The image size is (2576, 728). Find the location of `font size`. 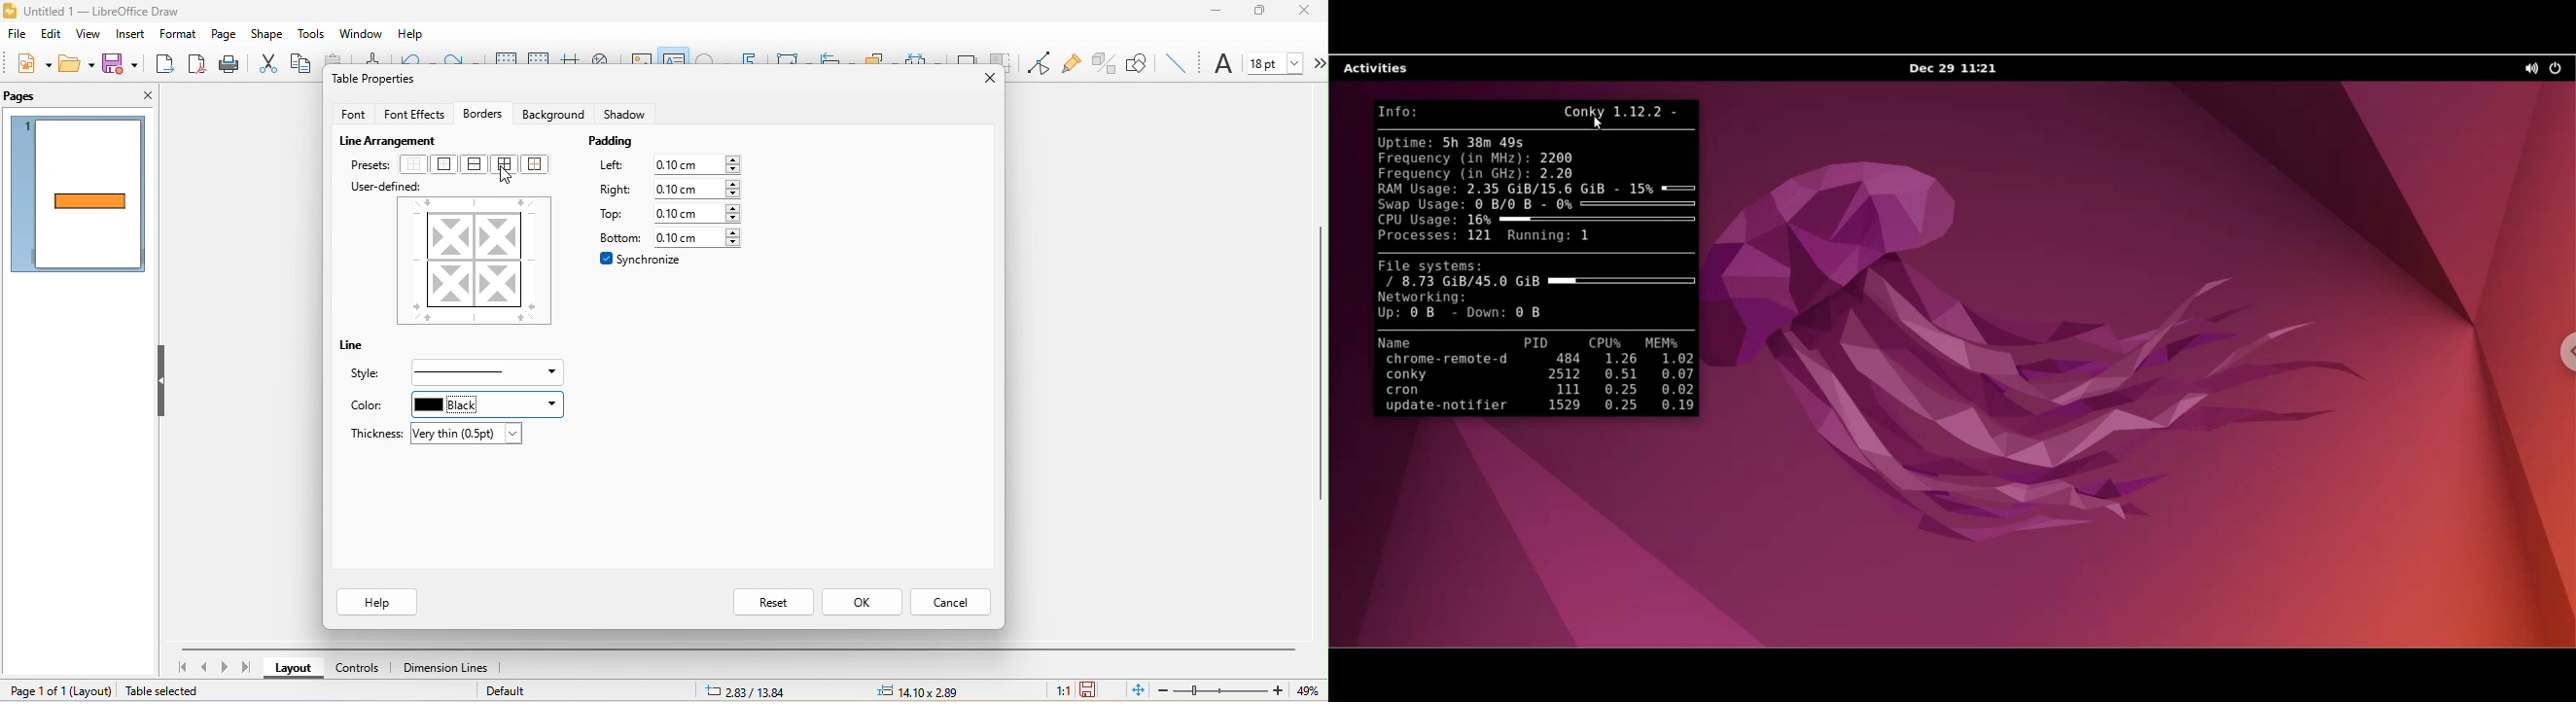

font size is located at coordinates (1276, 62).